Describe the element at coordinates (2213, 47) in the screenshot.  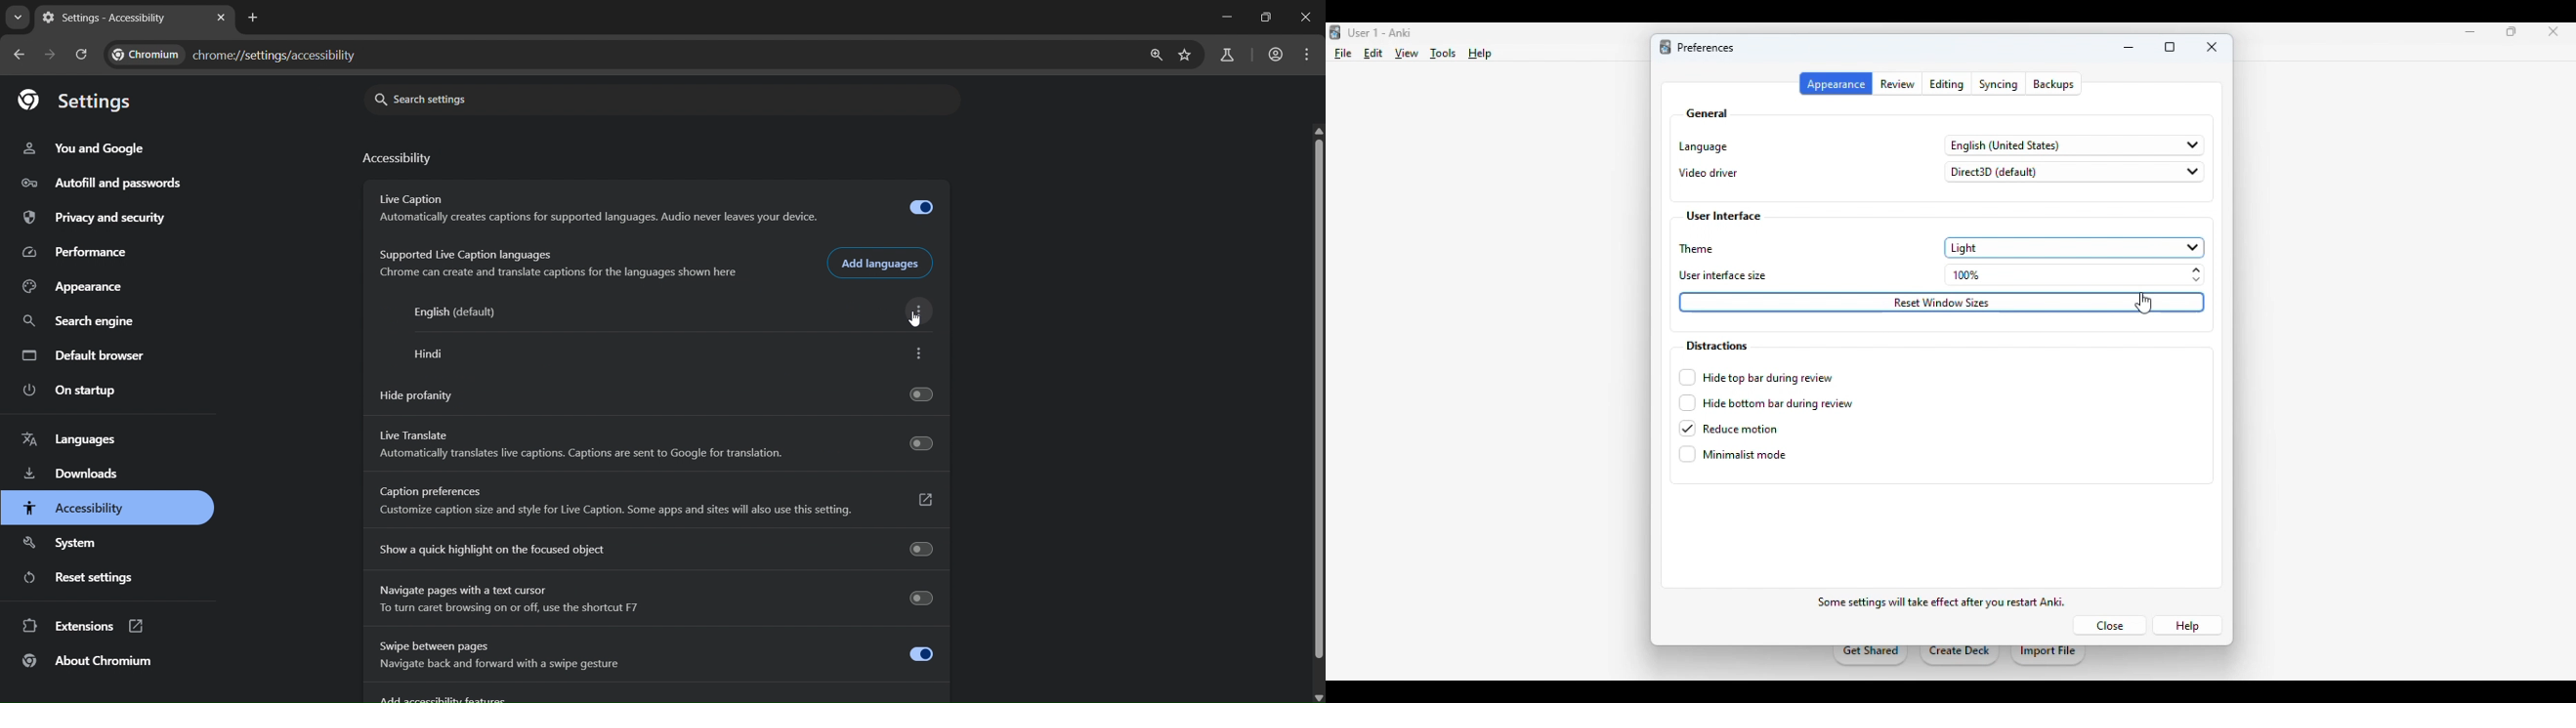
I see `close` at that location.